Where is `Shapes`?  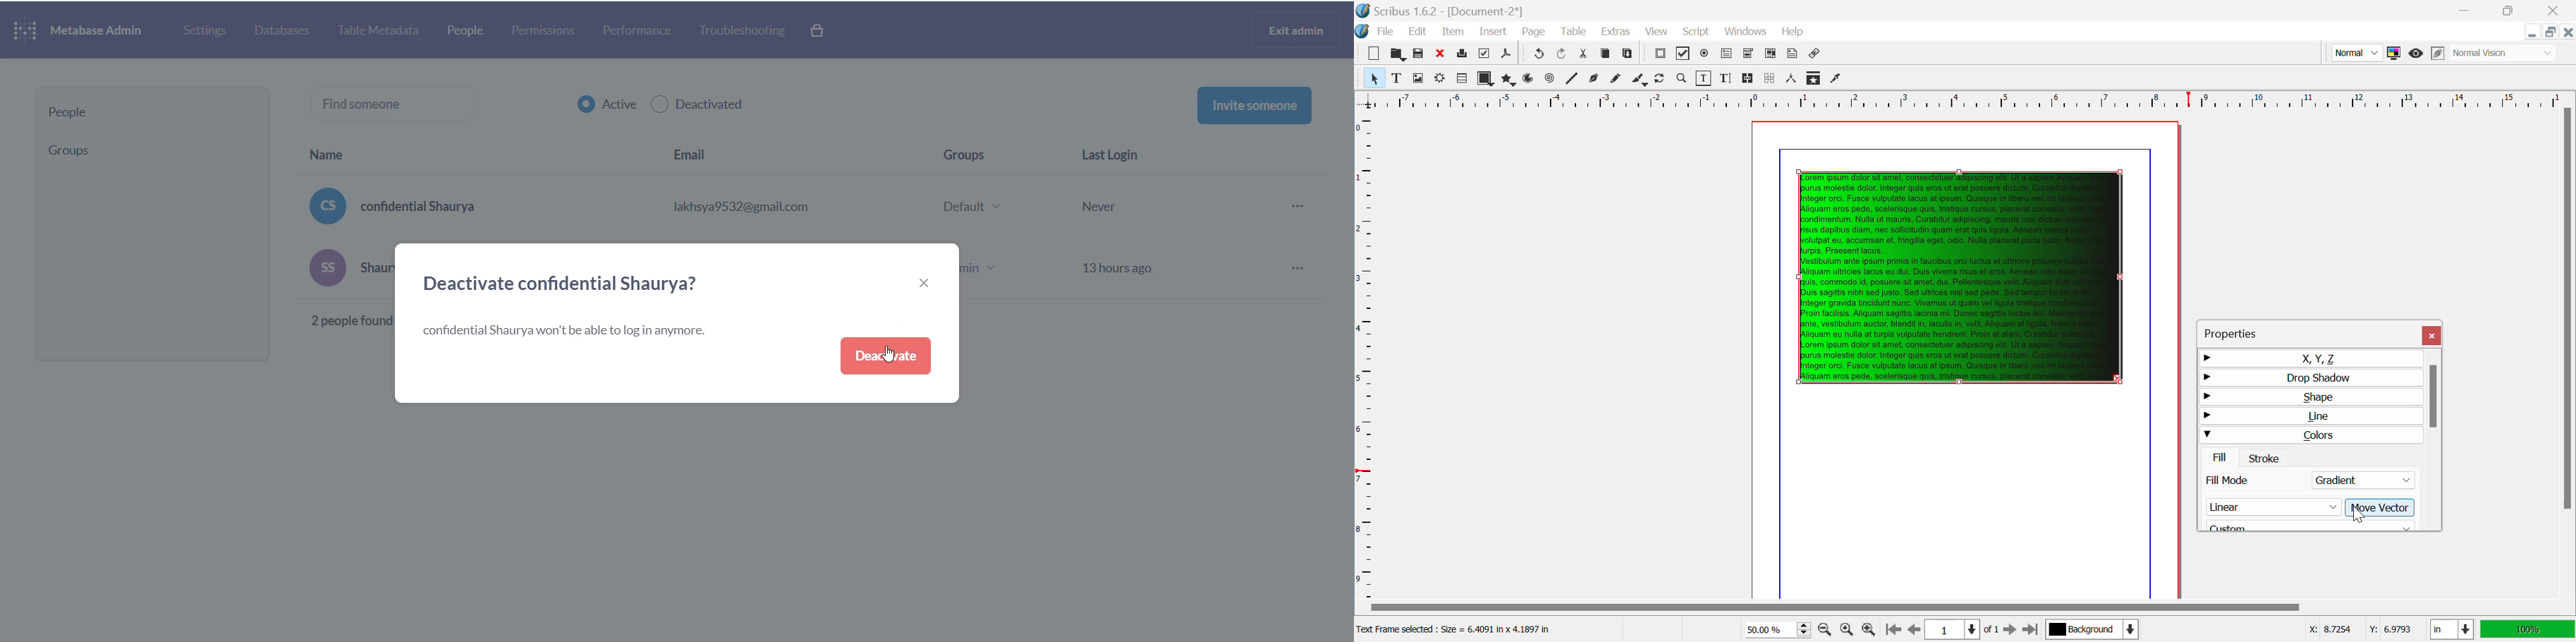 Shapes is located at coordinates (1485, 78).